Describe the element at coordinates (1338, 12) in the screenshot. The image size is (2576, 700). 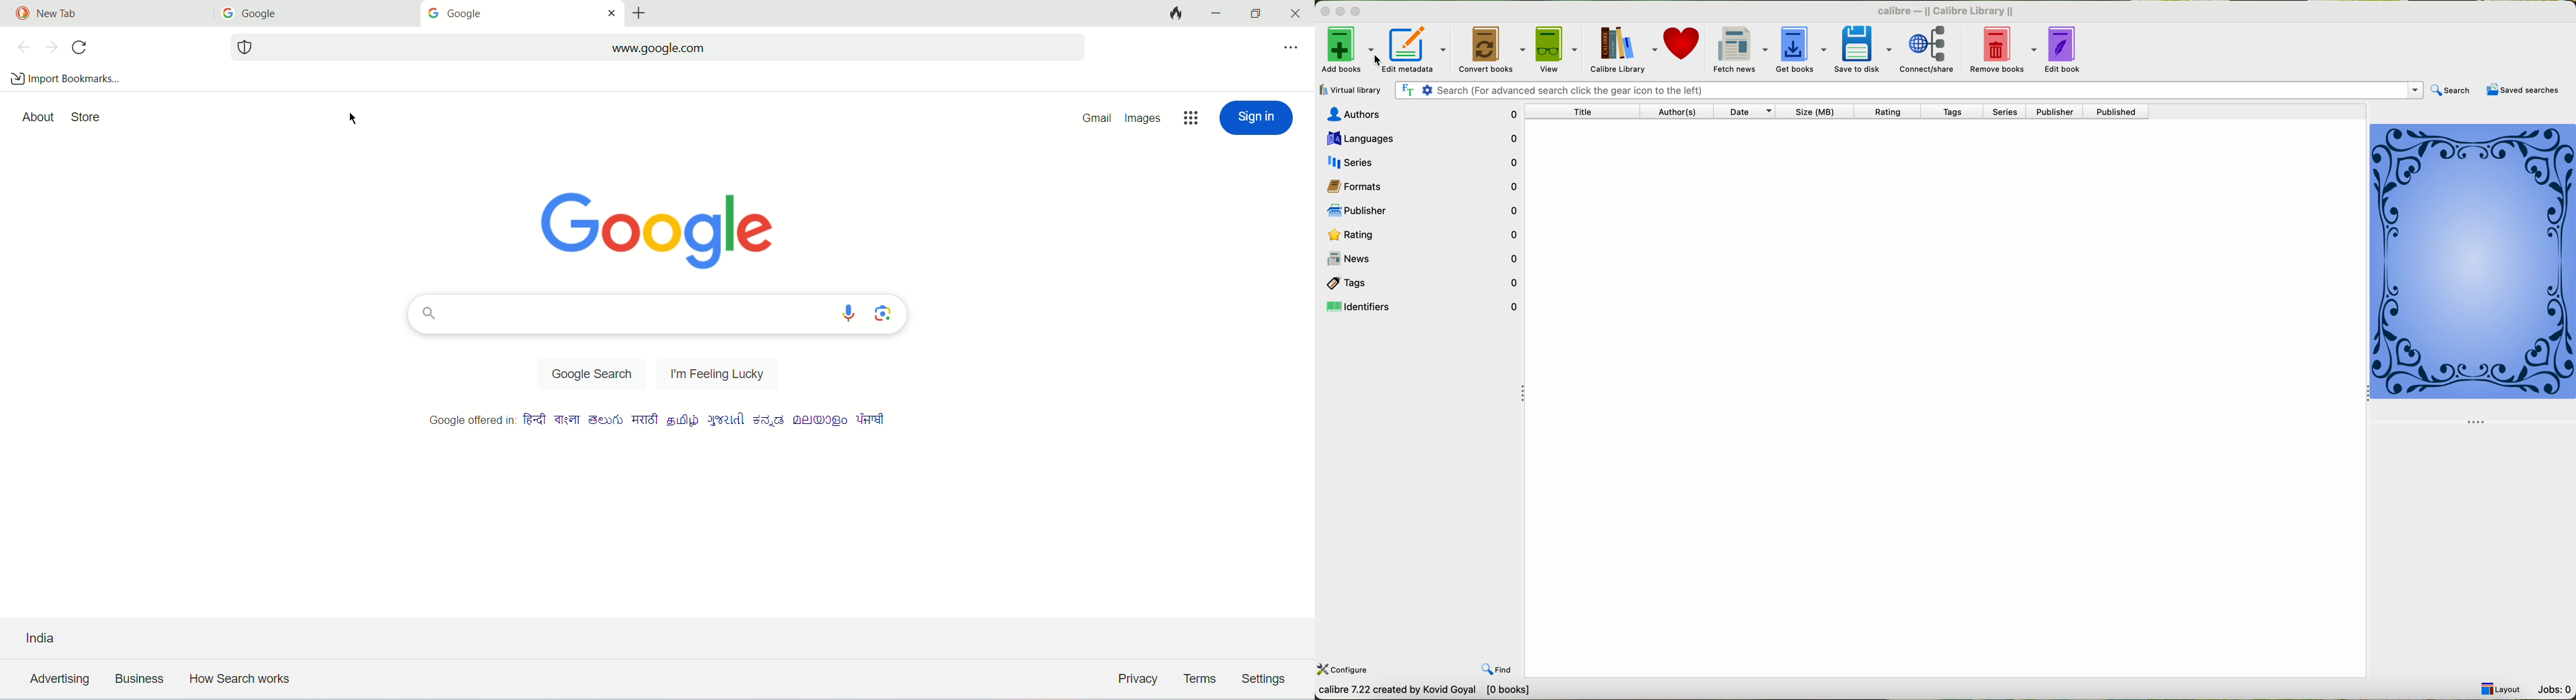
I see `minimize` at that location.